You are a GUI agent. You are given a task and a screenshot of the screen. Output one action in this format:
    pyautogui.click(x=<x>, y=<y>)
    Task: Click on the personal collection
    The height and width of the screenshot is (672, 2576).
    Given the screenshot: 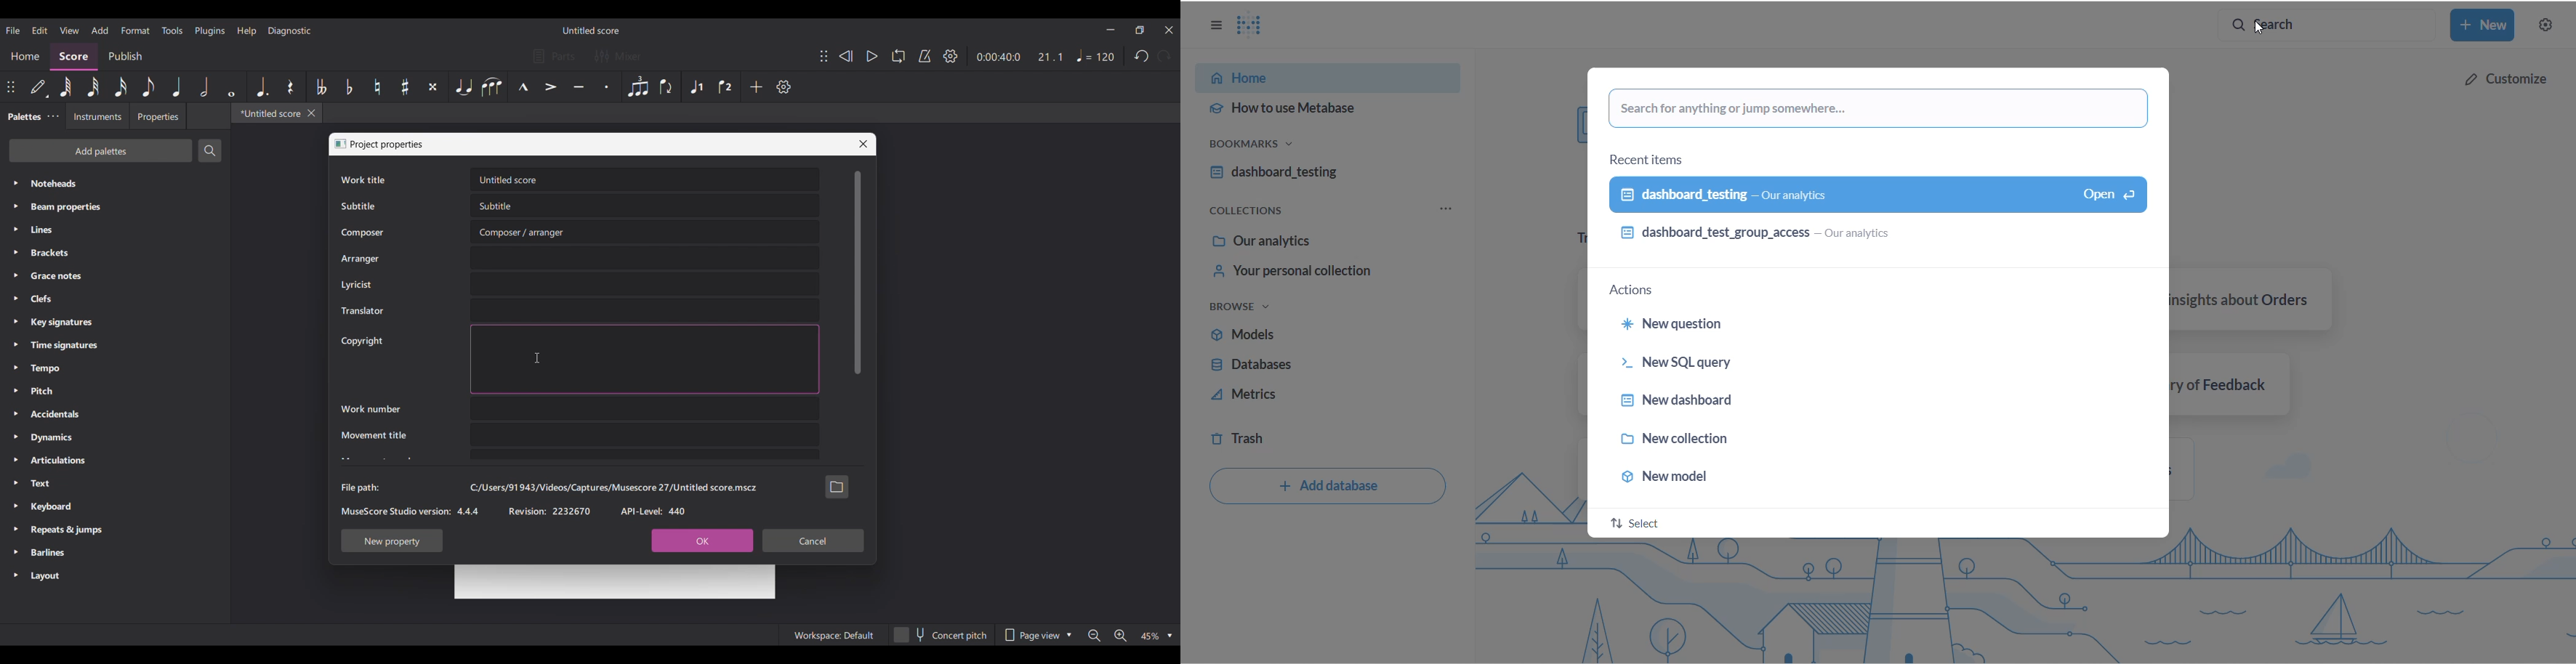 What is the action you would take?
    pyautogui.click(x=1323, y=274)
    